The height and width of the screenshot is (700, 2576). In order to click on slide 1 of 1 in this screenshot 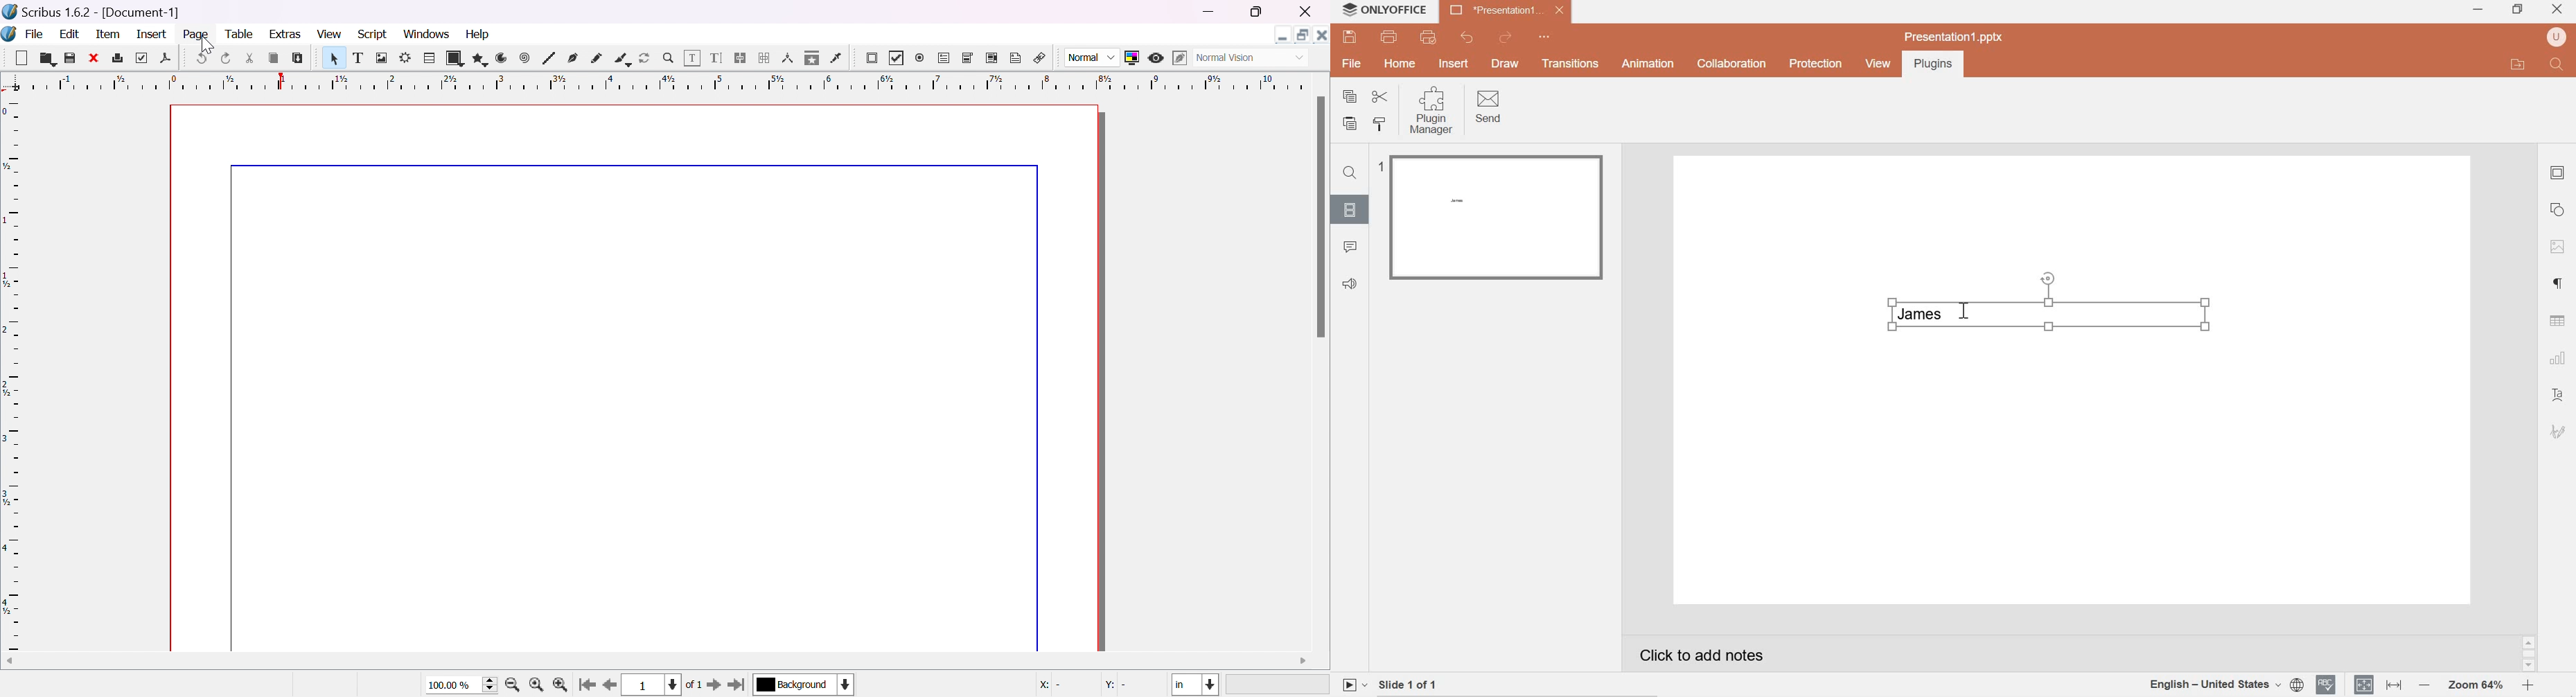, I will do `click(1419, 682)`.